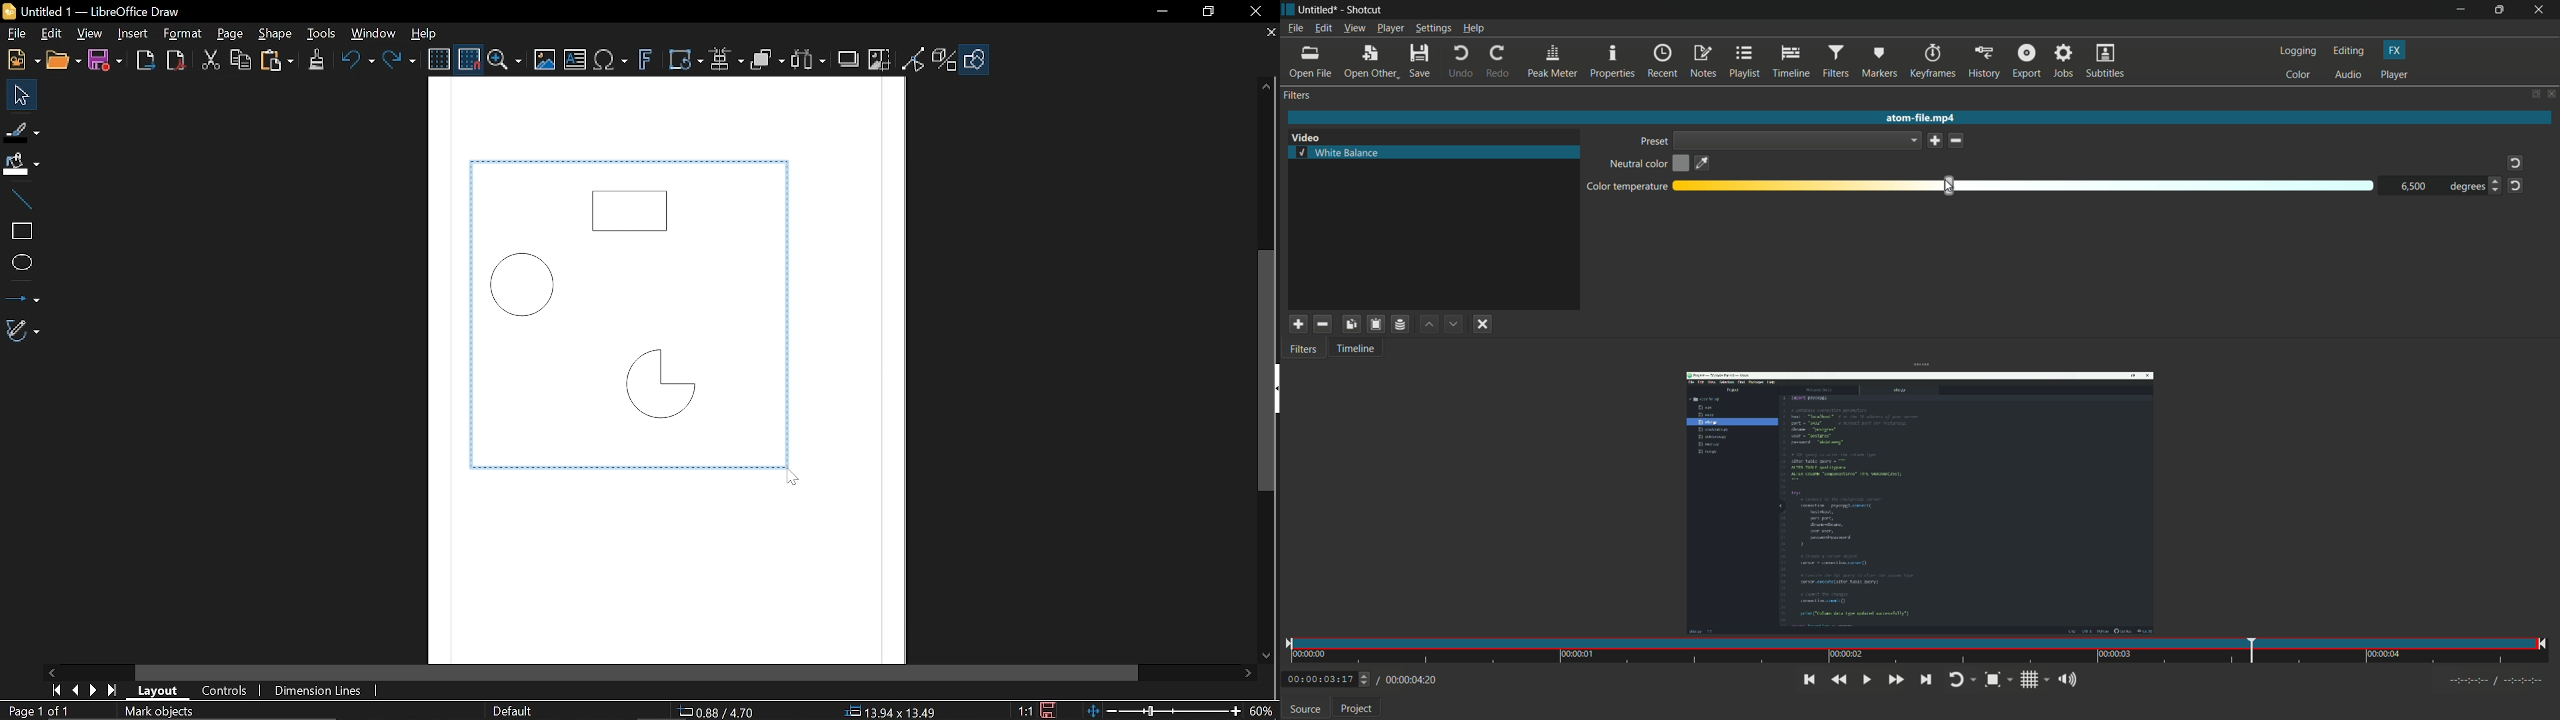 The height and width of the screenshot is (728, 2576). What do you see at coordinates (1653, 141) in the screenshot?
I see `preset` at bounding box center [1653, 141].